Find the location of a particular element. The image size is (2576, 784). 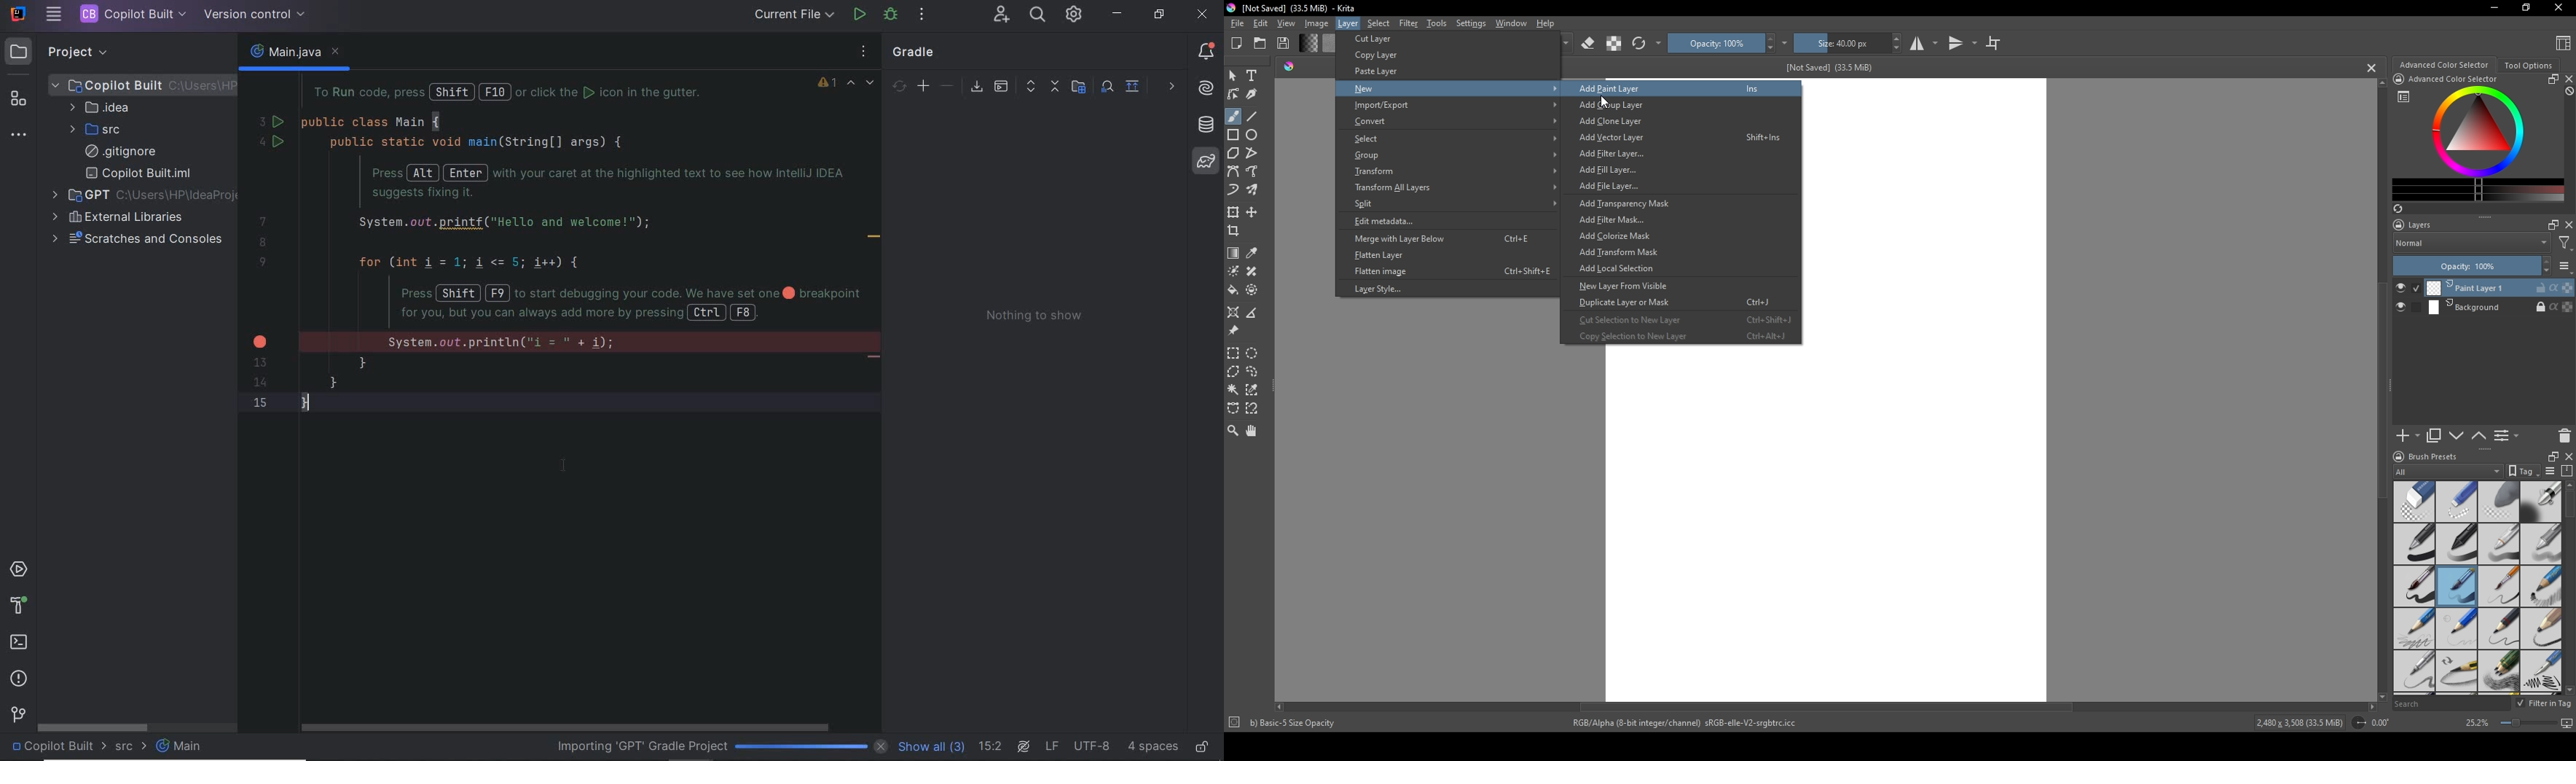

enclose and fill is located at coordinates (1253, 290).